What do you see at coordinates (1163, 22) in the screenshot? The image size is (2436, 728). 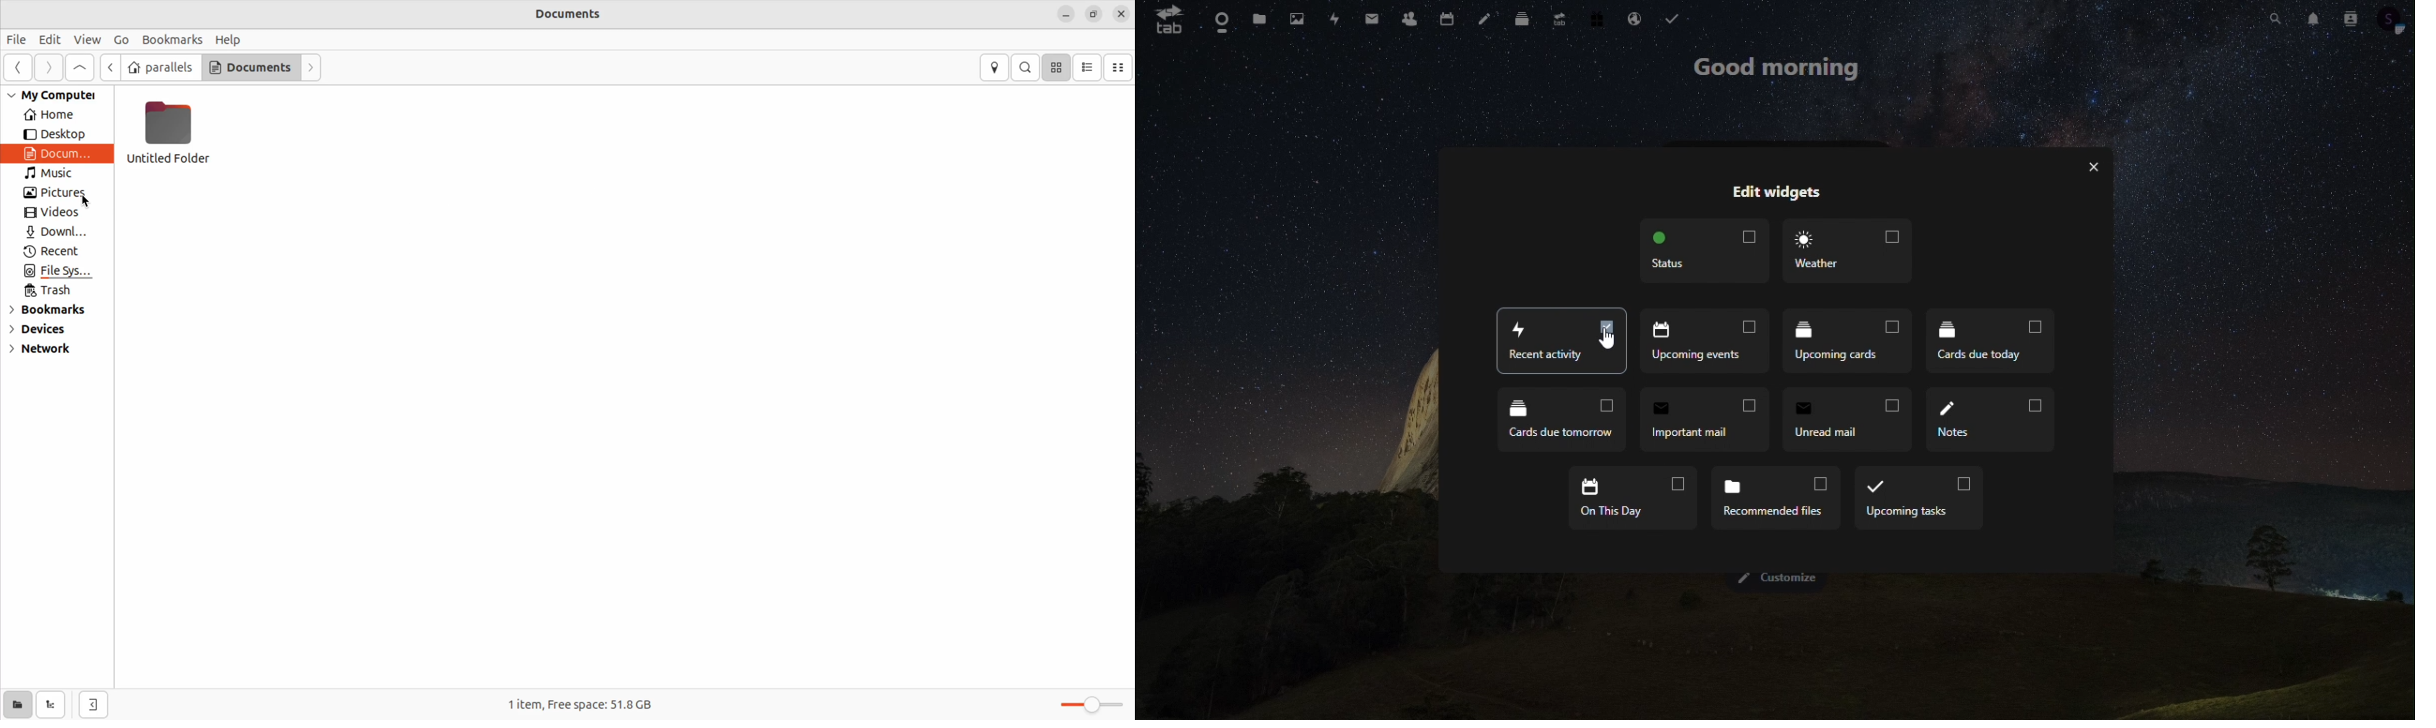 I see `tab` at bounding box center [1163, 22].